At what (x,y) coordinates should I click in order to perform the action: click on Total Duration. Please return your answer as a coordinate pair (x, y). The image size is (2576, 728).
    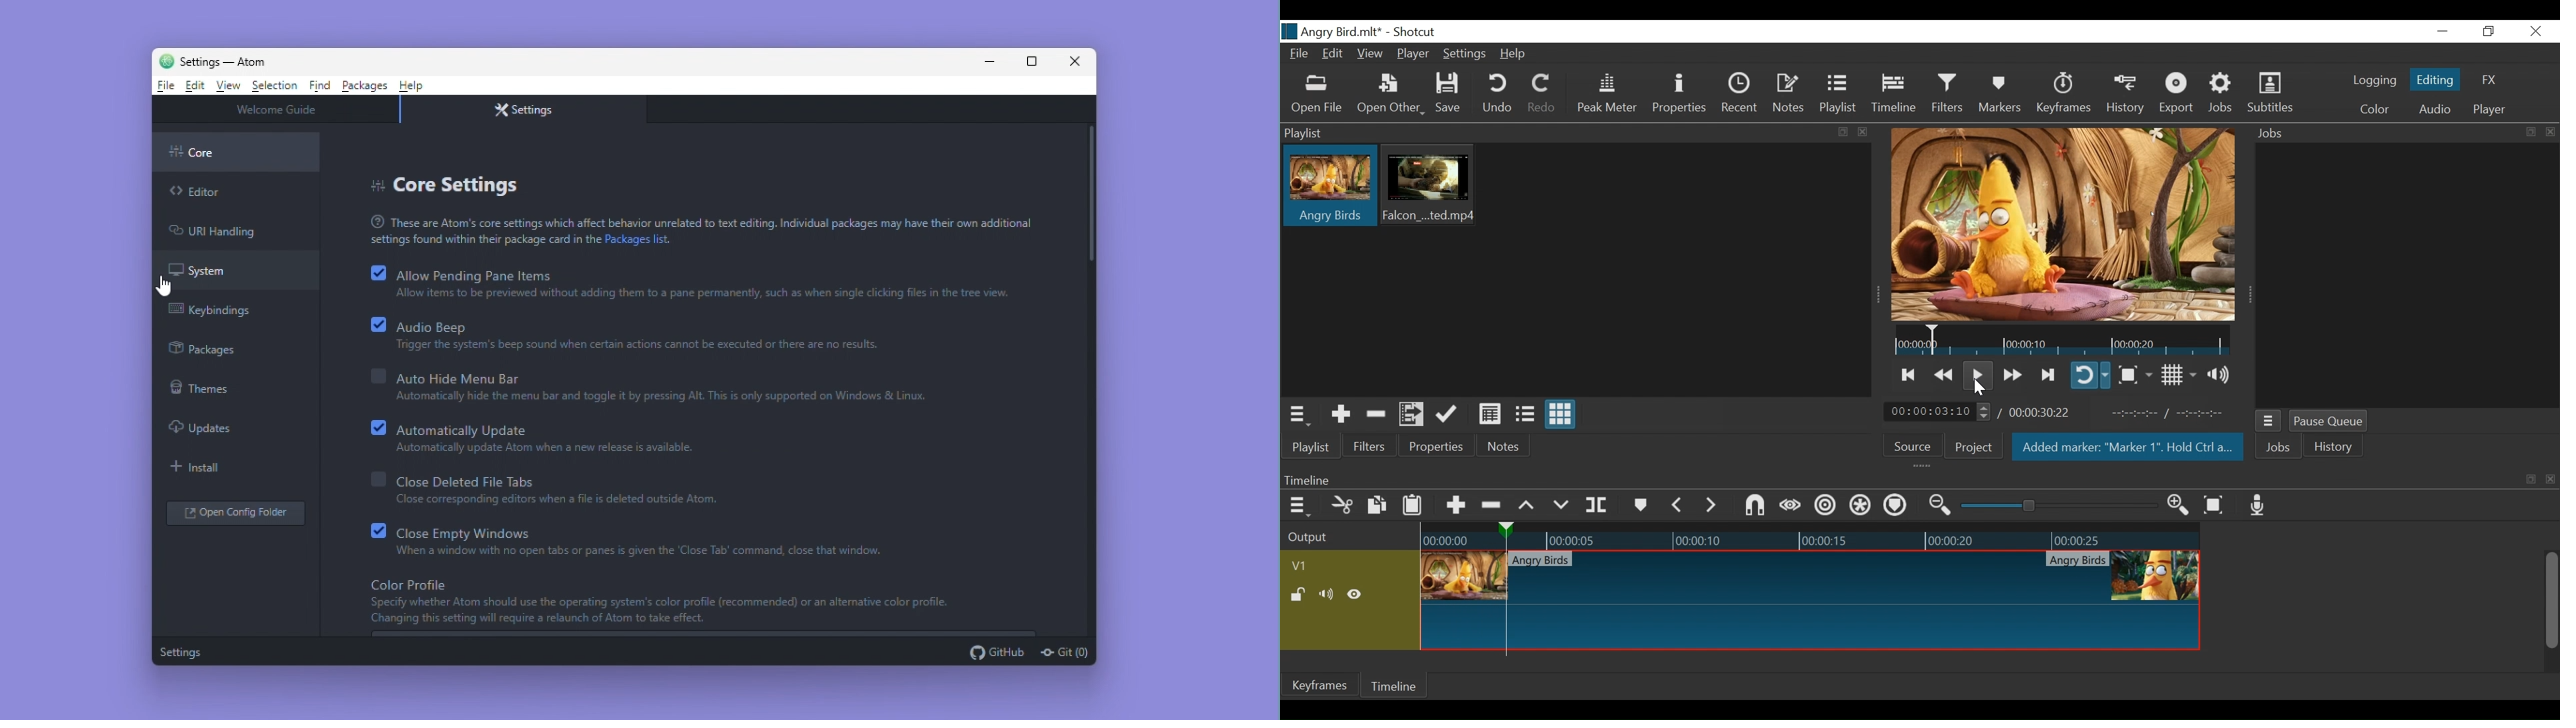
    Looking at the image, I should click on (2045, 413).